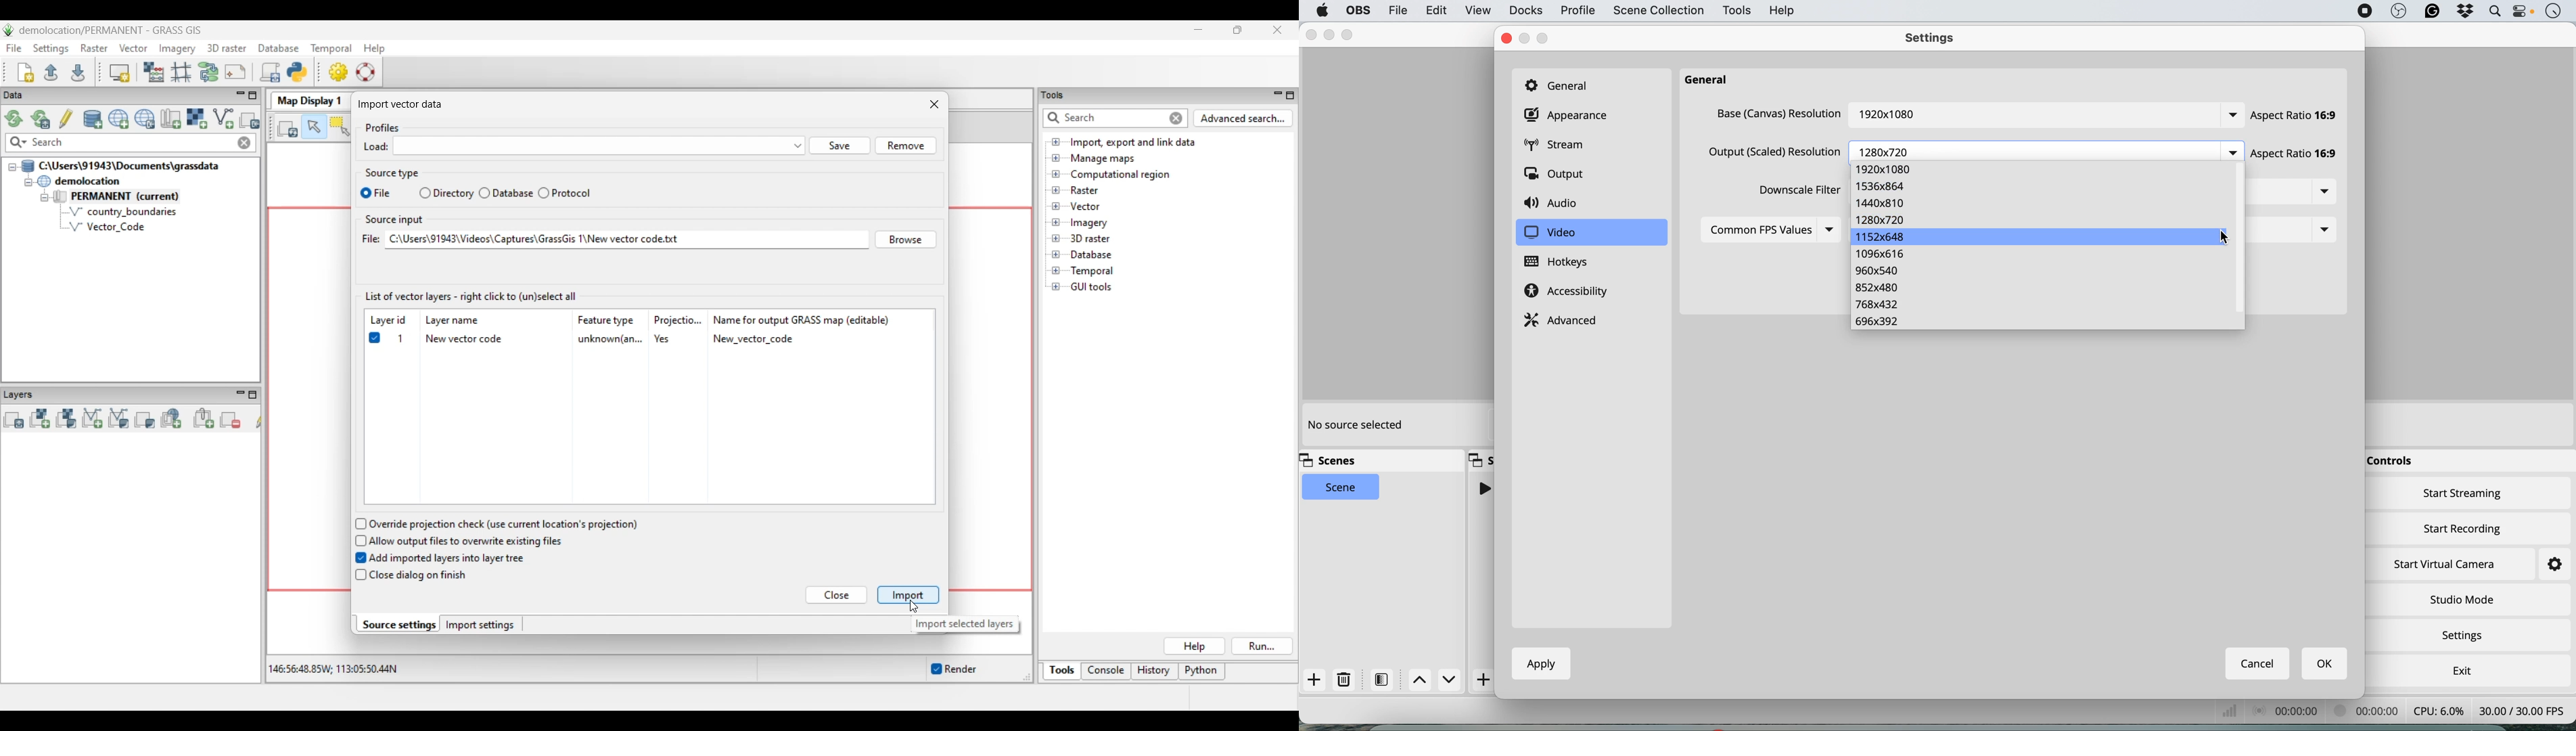 This screenshot has width=2576, height=756. Describe the element at coordinates (1314, 680) in the screenshot. I see `add scene` at that location.